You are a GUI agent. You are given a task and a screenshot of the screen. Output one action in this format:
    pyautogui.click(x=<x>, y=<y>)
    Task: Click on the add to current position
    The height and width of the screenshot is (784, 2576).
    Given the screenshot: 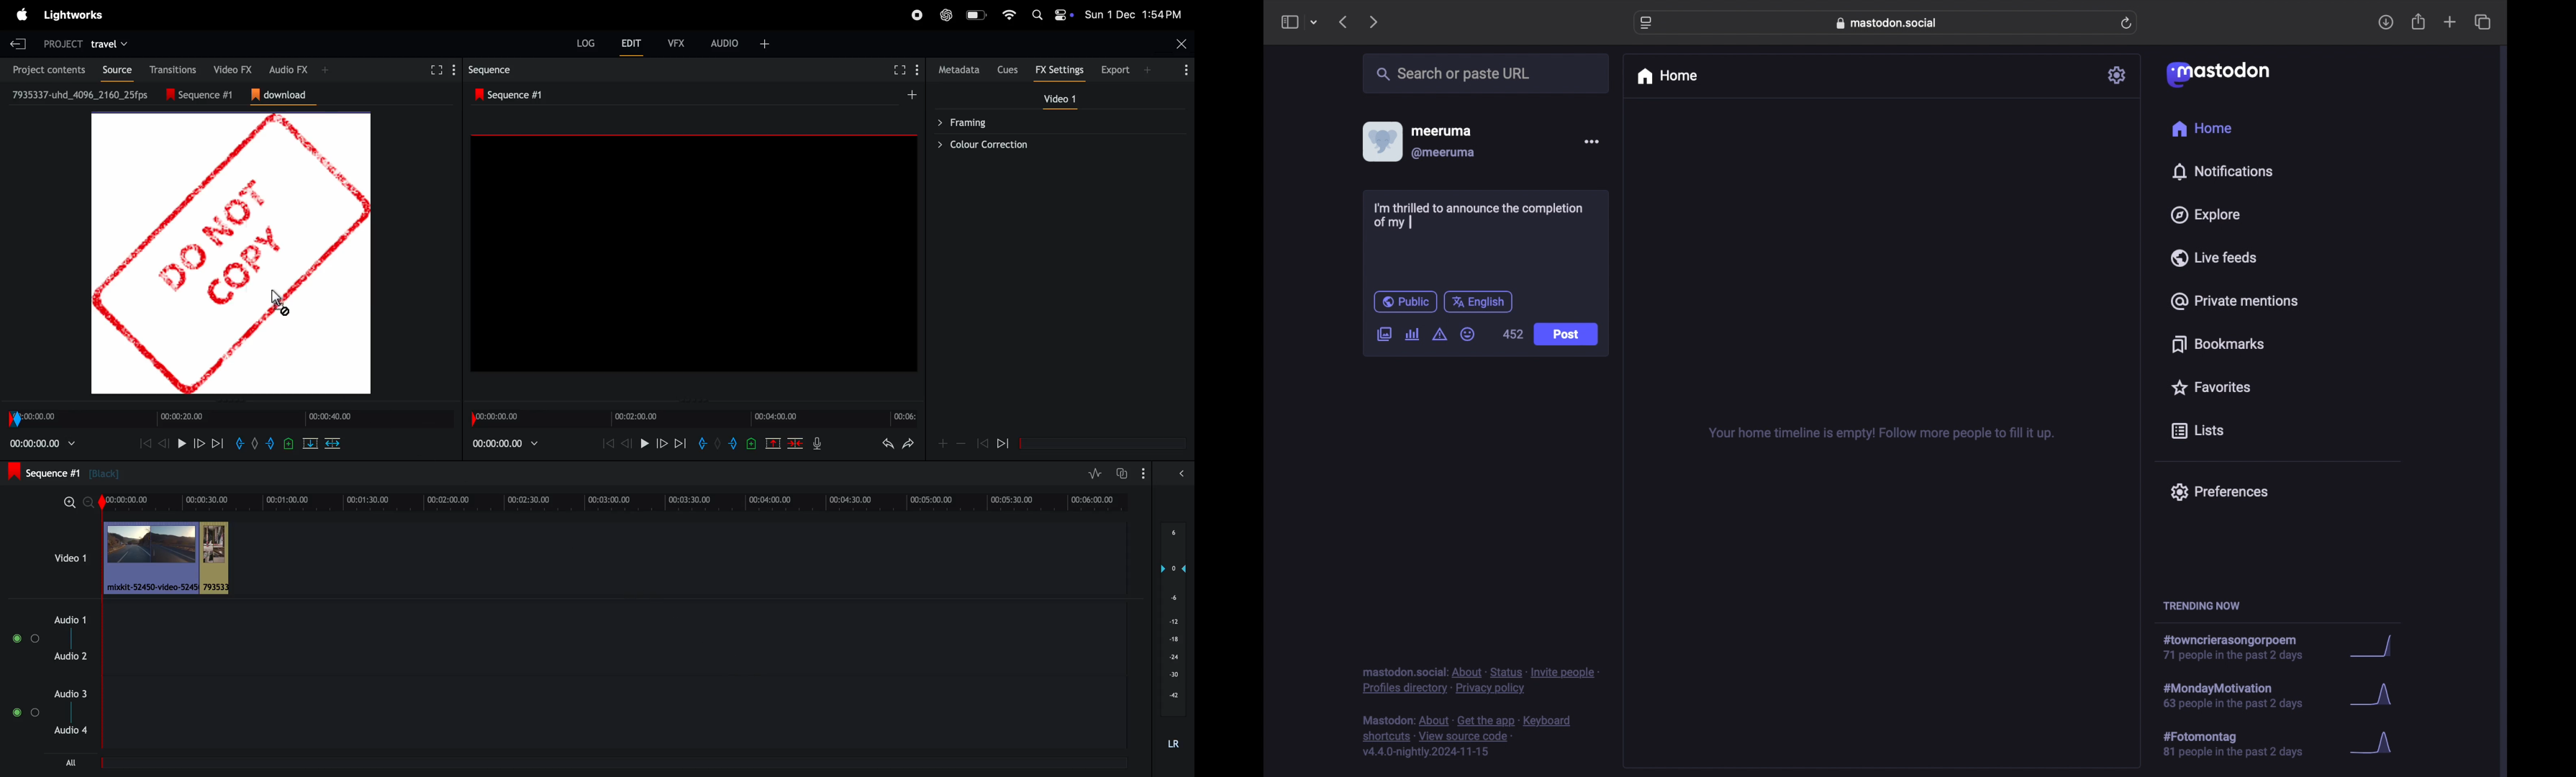 What is the action you would take?
    pyautogui.click(x=289, y=443)
    